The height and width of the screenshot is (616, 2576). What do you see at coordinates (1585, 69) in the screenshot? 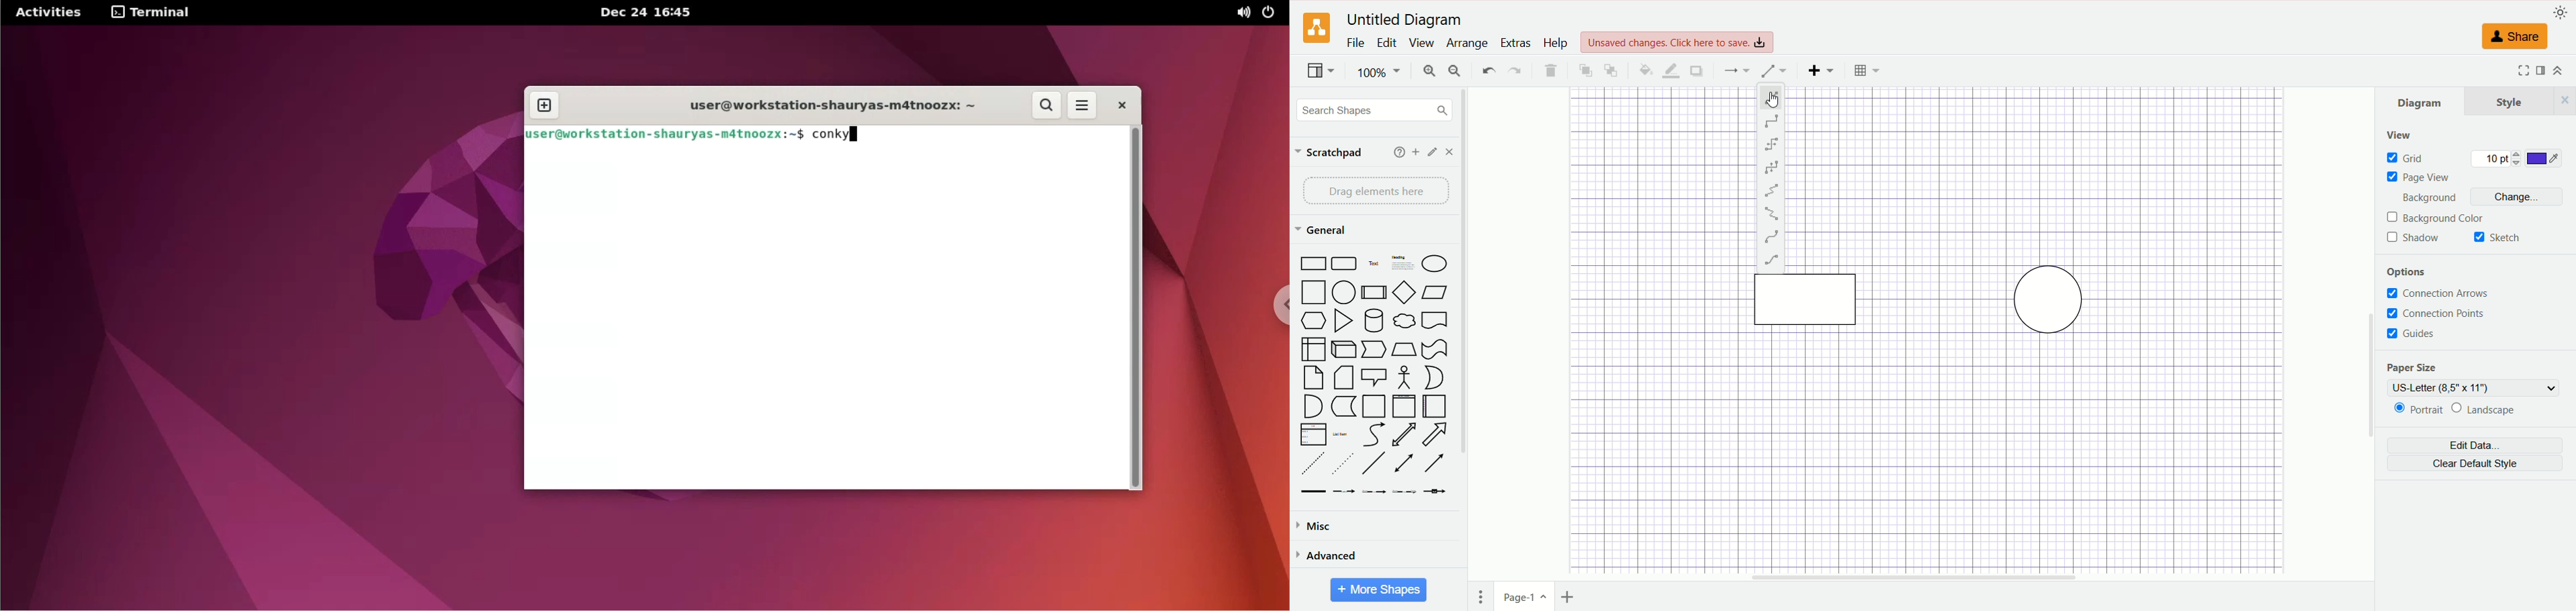
I see `to front` at bounding box center [1585, 69].